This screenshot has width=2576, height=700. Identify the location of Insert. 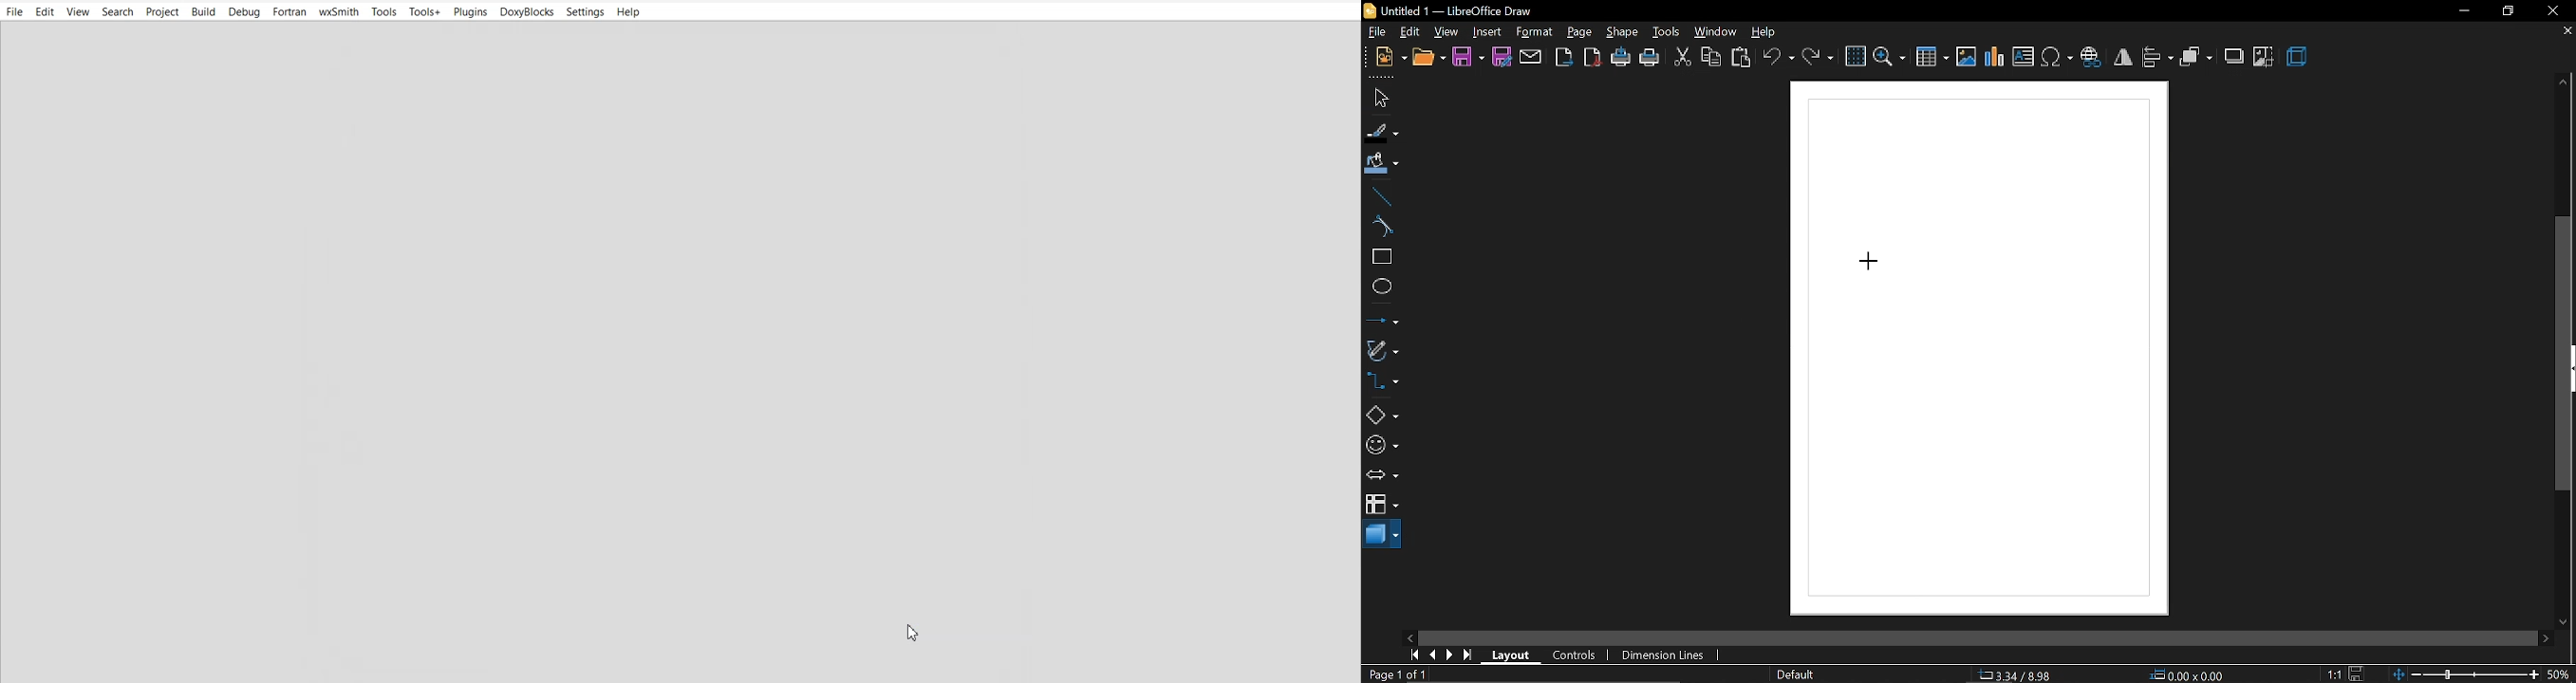
(1487, 32).